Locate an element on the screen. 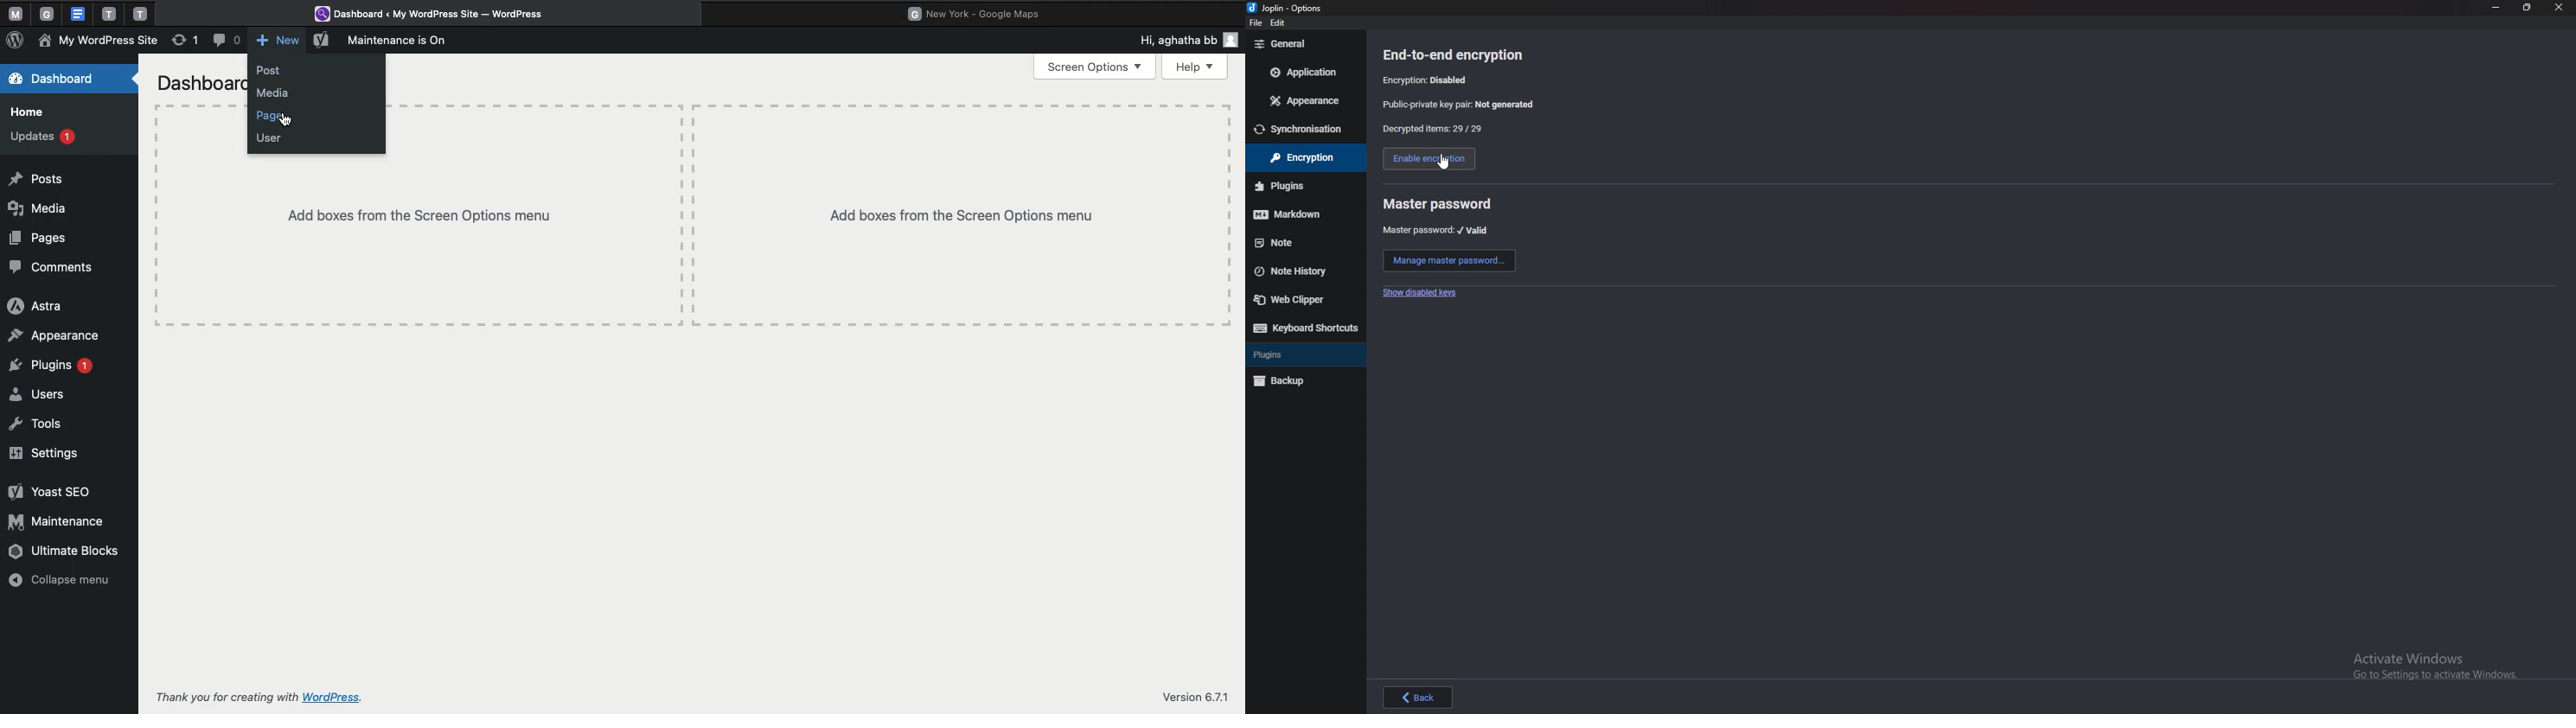  enable encryption is located at coordinates (1425, 159).